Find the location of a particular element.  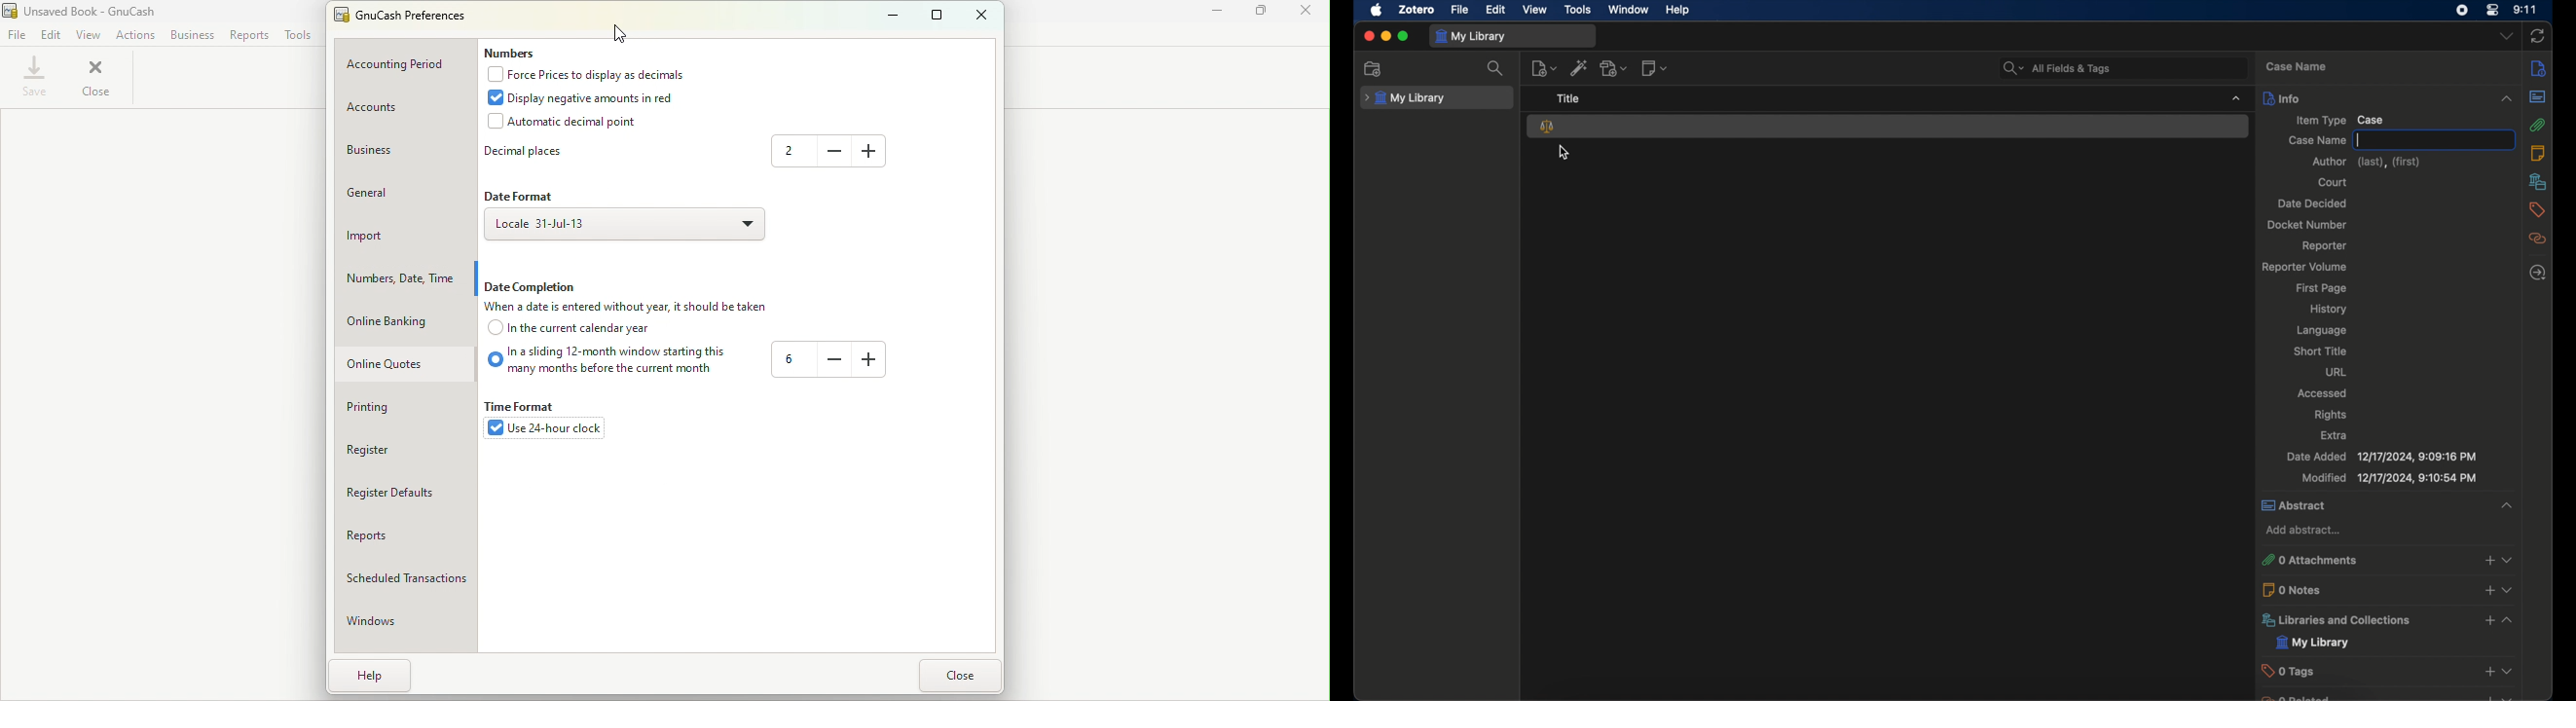

new note is located at coordinates (1654, 68).